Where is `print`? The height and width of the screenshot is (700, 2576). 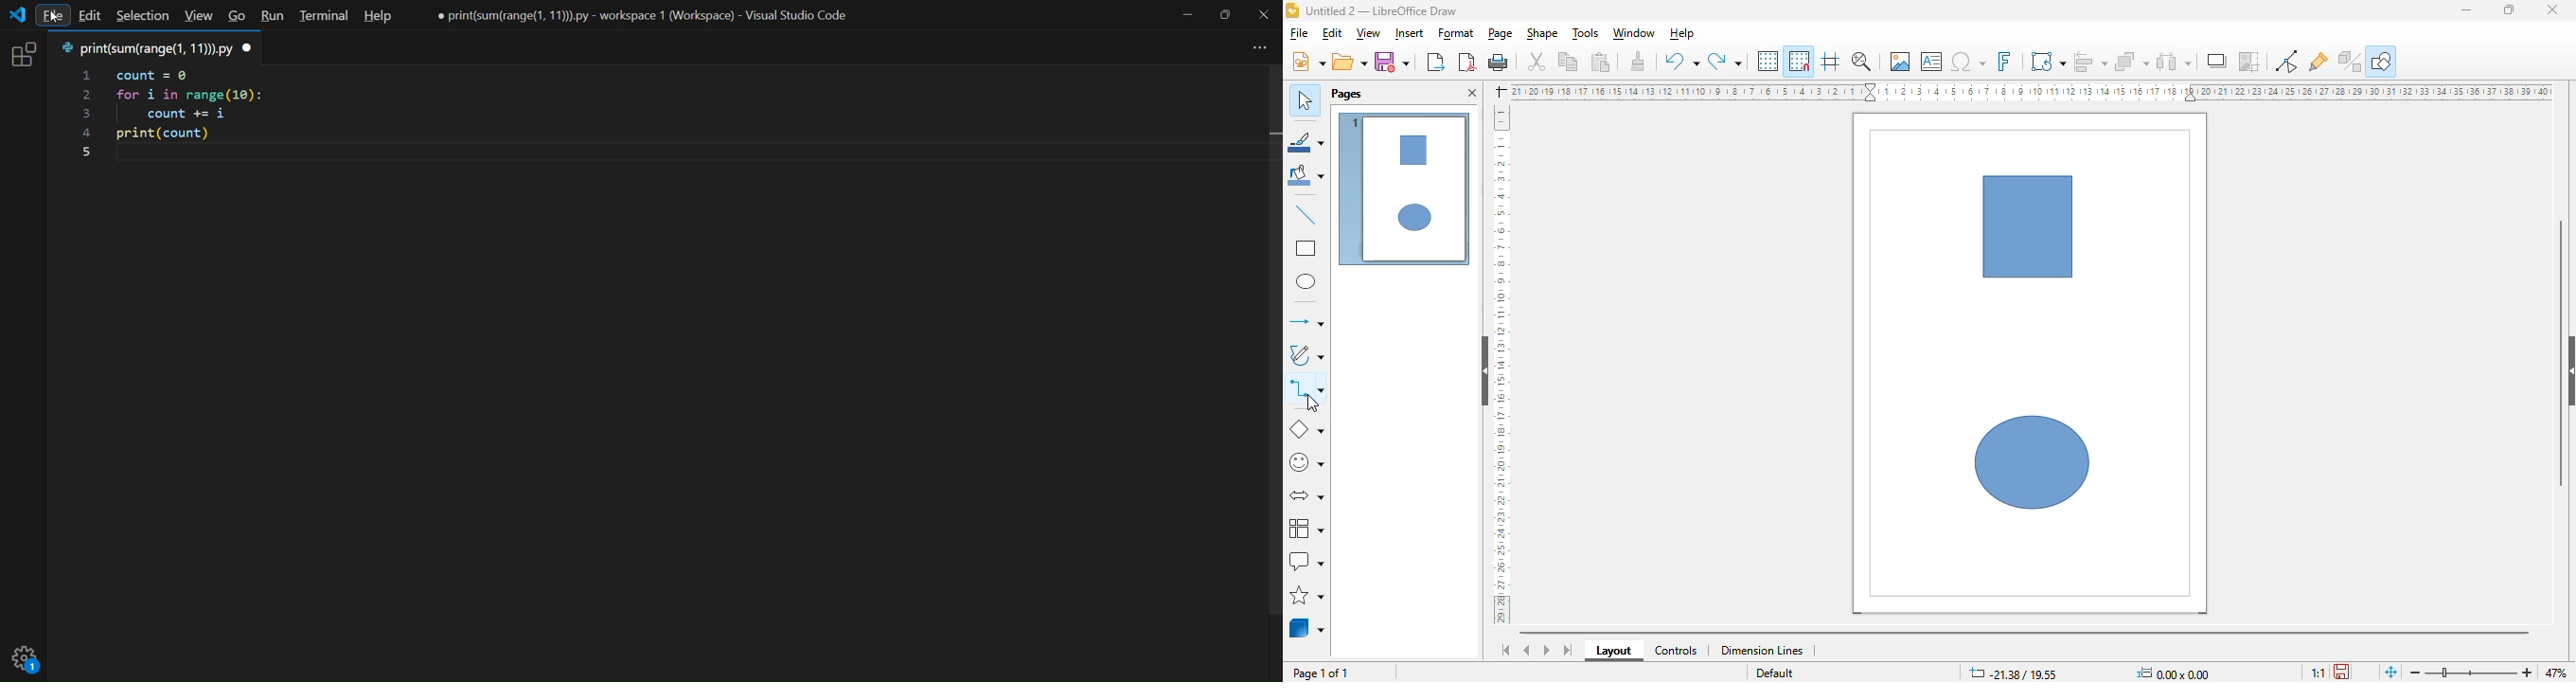
print is located at coordinates (1498, 62).